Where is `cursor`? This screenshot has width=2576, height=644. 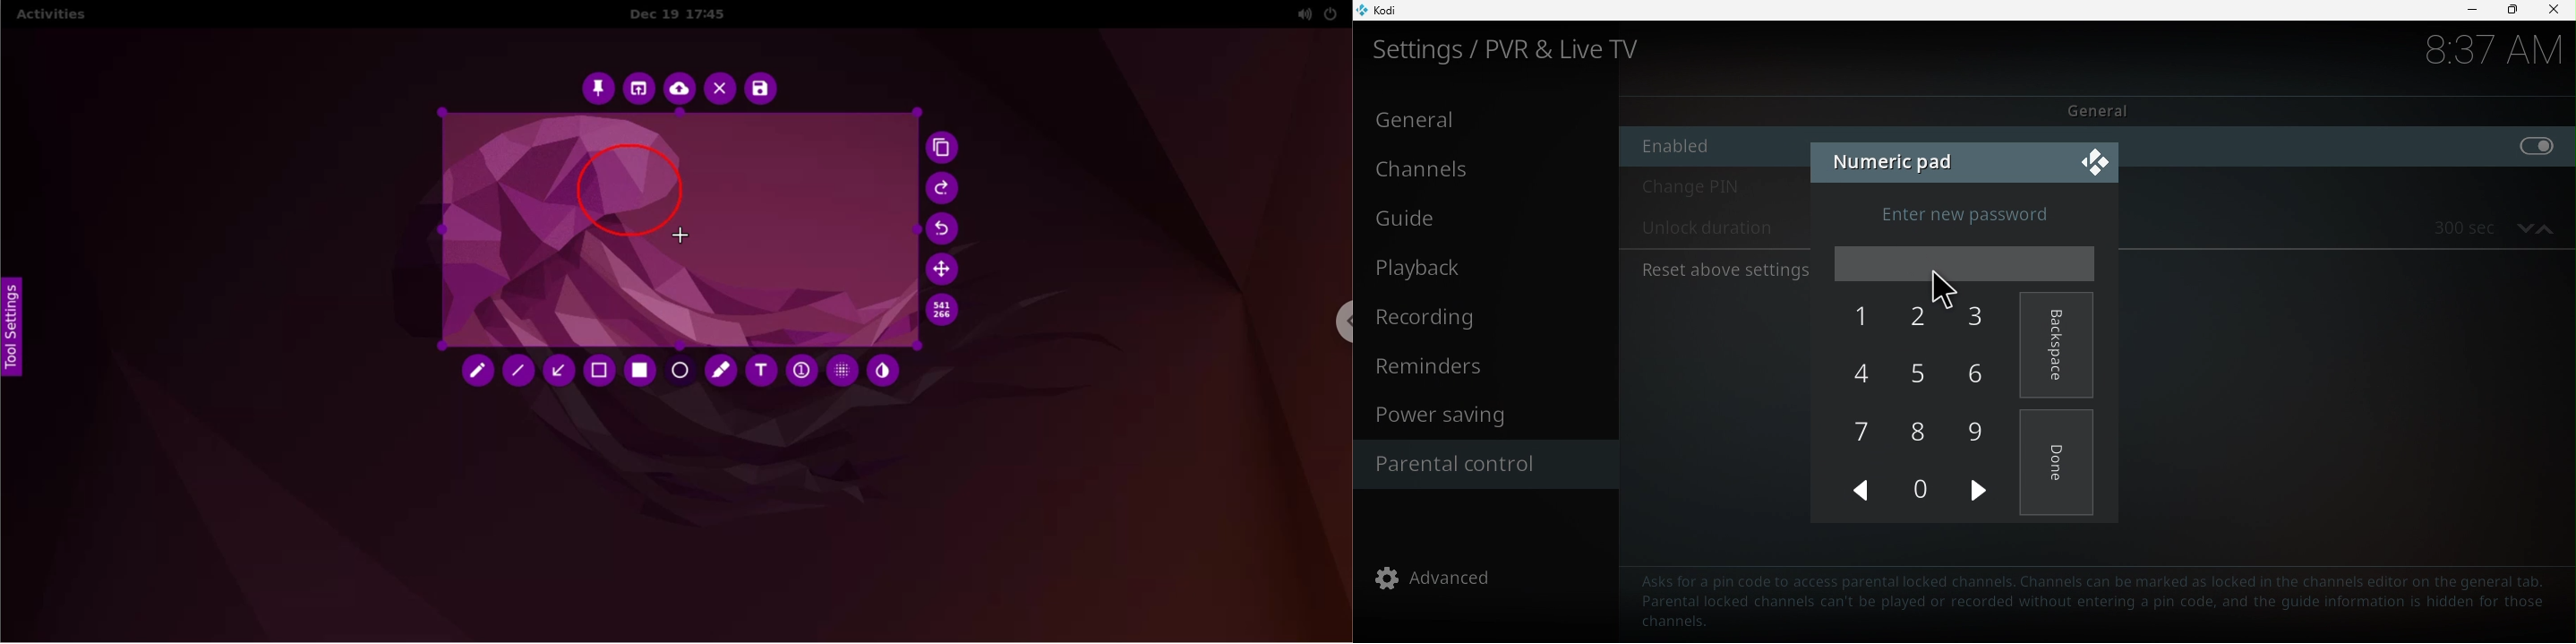
cursor is located at coordinates (1938, 294).